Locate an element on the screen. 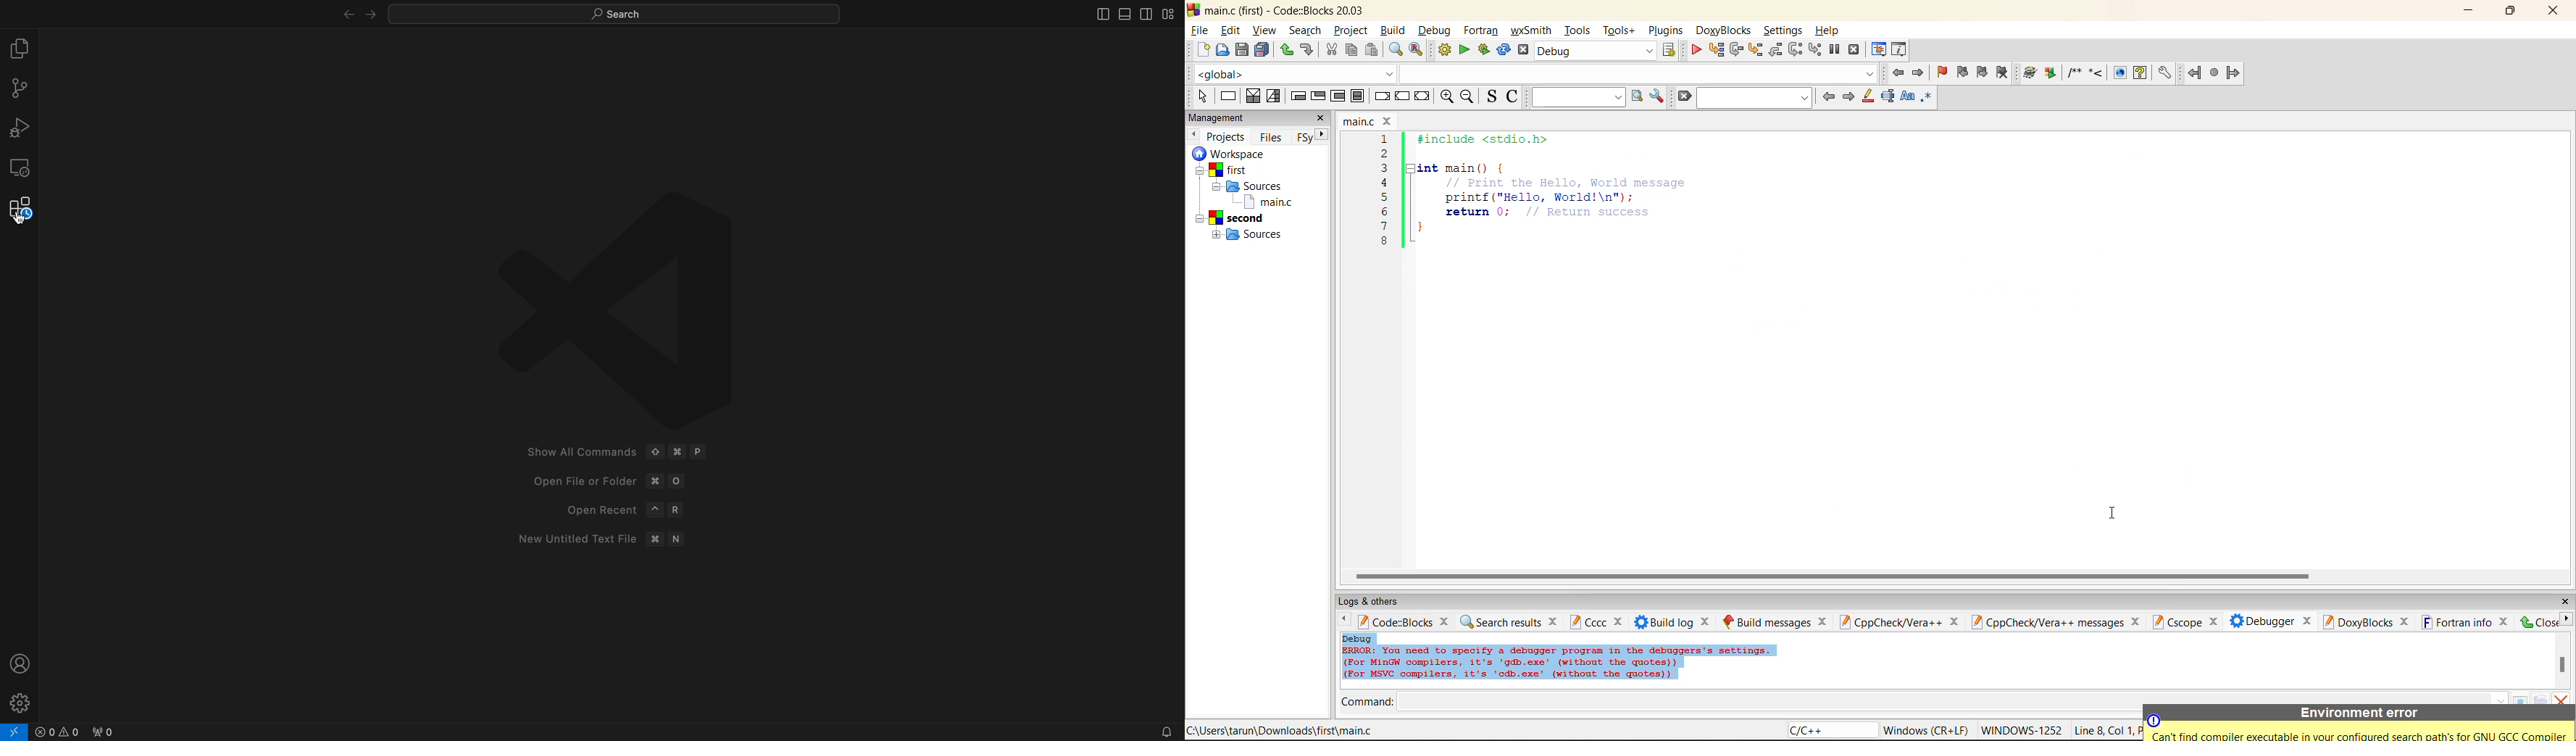 This screenshot has width=2576, height=756. wxsmith is located at coordinates (1532, 30).